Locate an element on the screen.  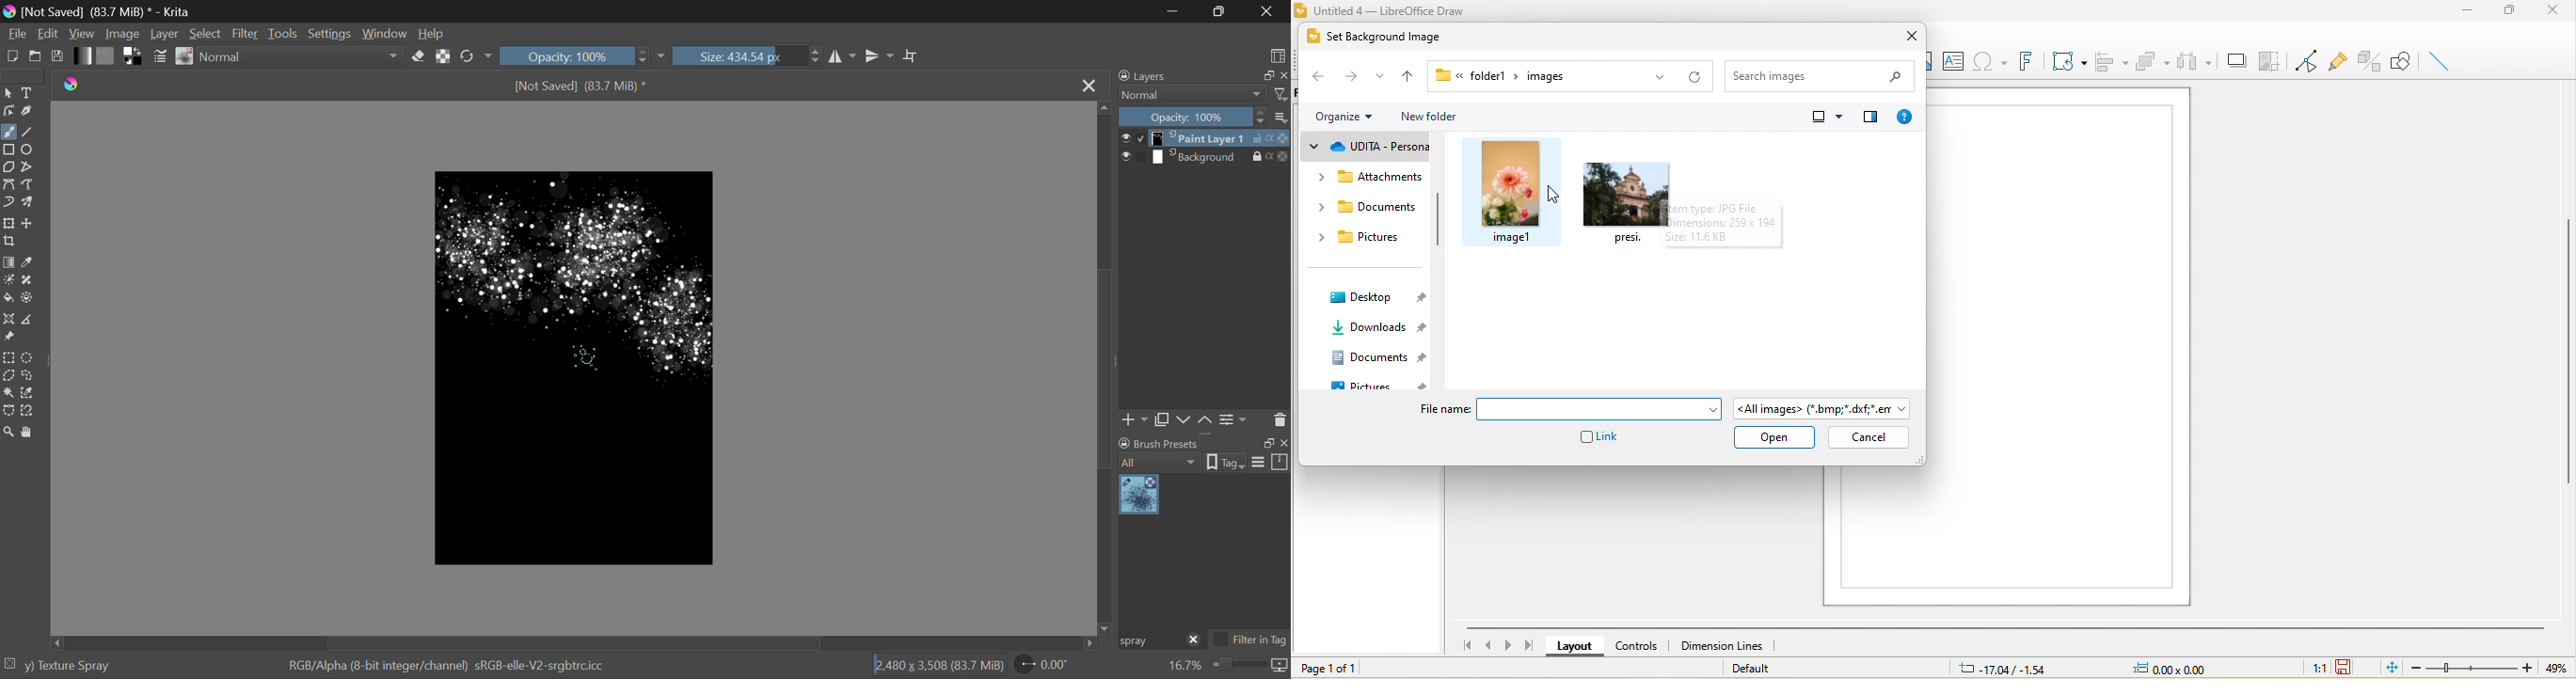
change your view is located at coordinates (1823, 118).